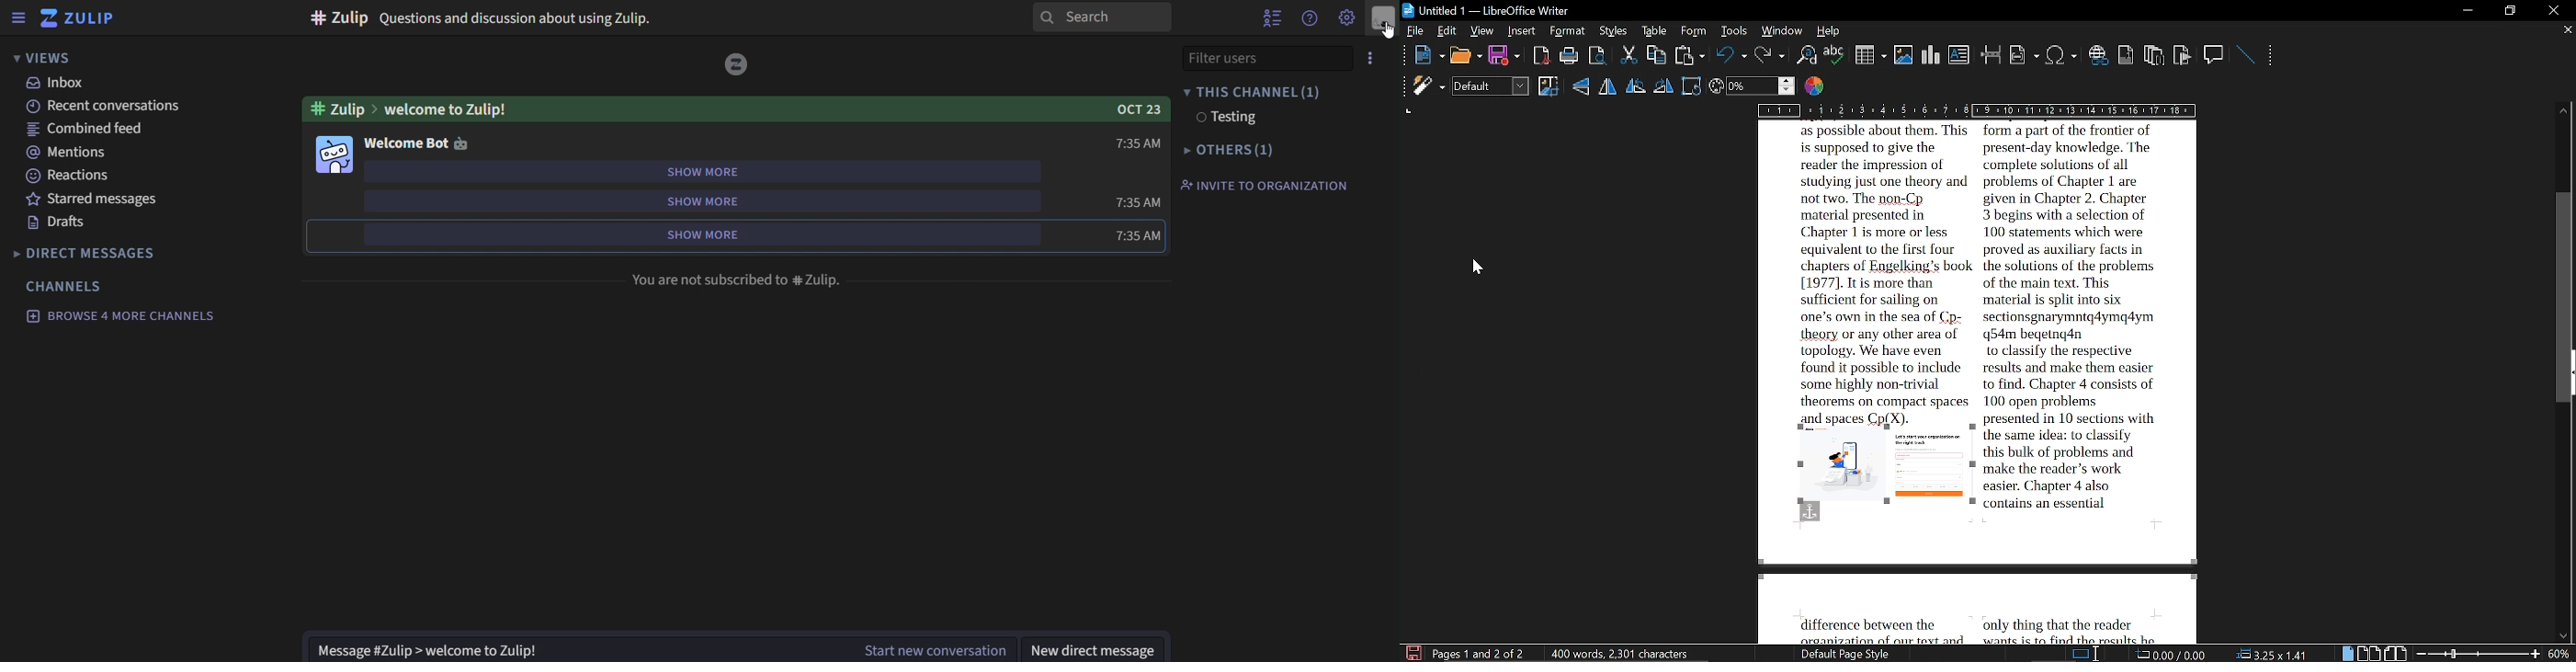 This screenshot has height=672, width=2576. What do you see at coordinates (2173, 654) in the screenshot?
I see `current section` at bounding box center [2173, 654].